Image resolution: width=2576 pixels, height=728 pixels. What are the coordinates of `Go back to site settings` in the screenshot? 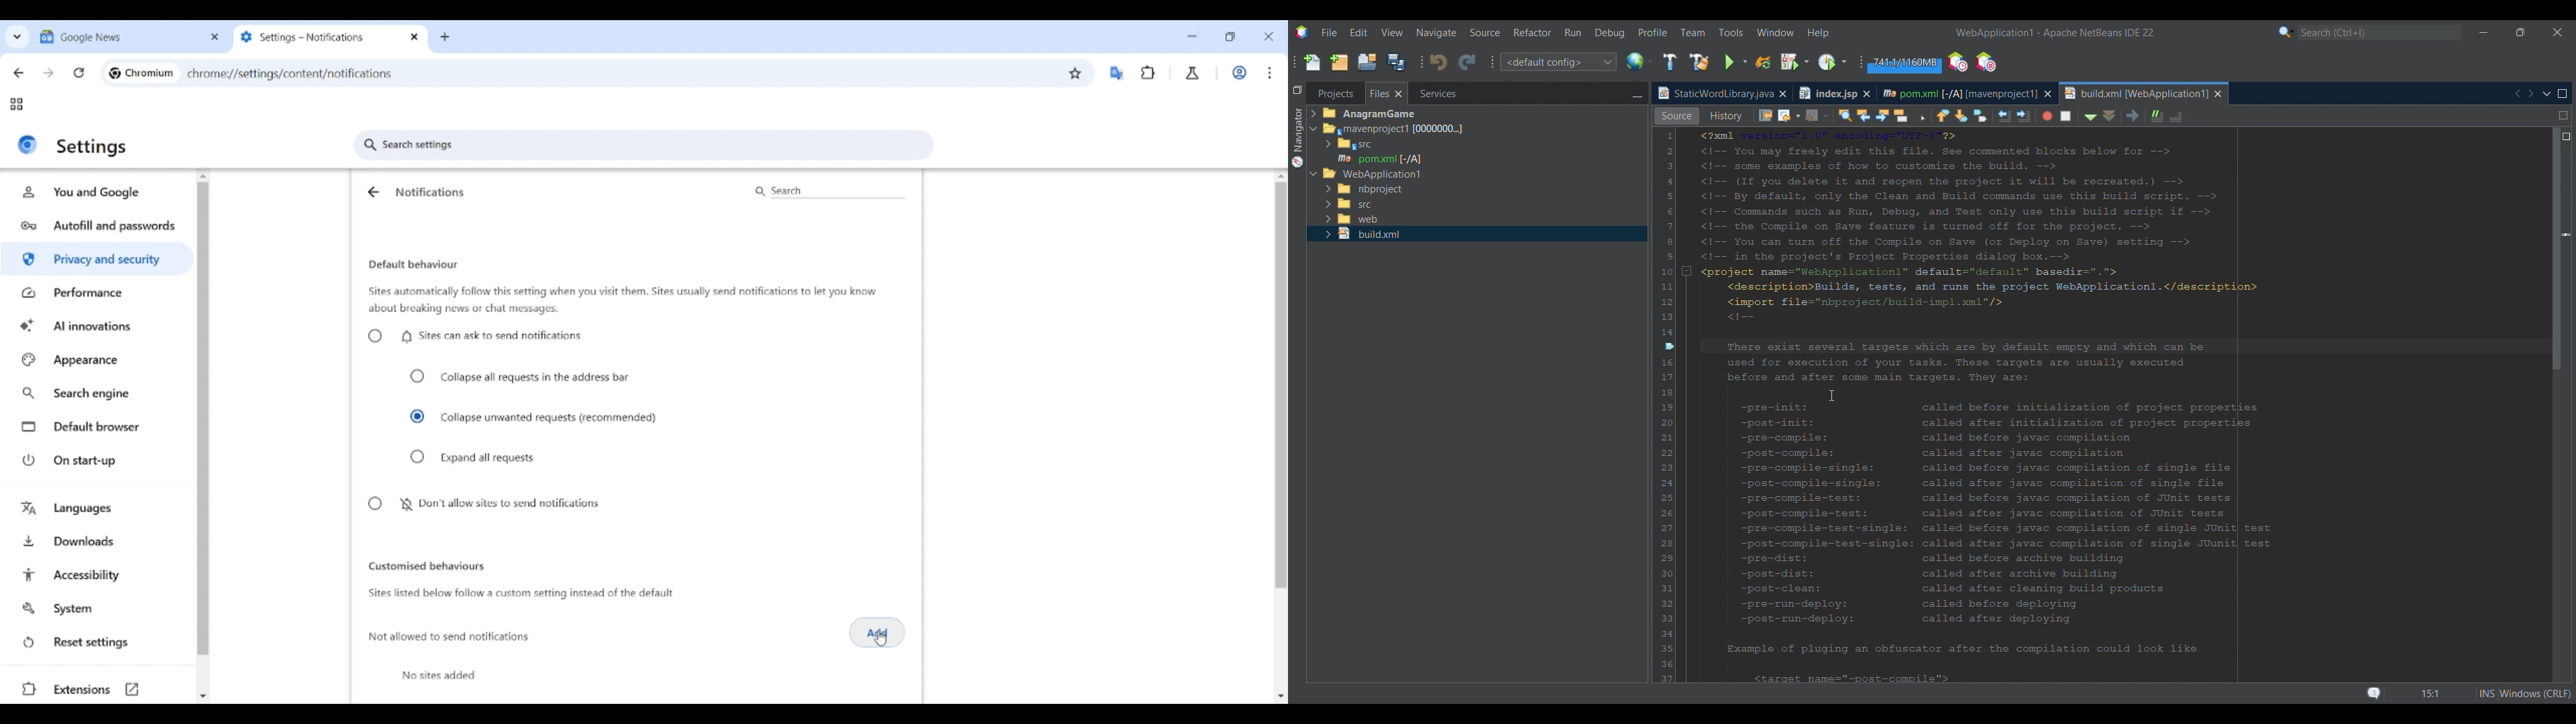 It's located at (372, 192).